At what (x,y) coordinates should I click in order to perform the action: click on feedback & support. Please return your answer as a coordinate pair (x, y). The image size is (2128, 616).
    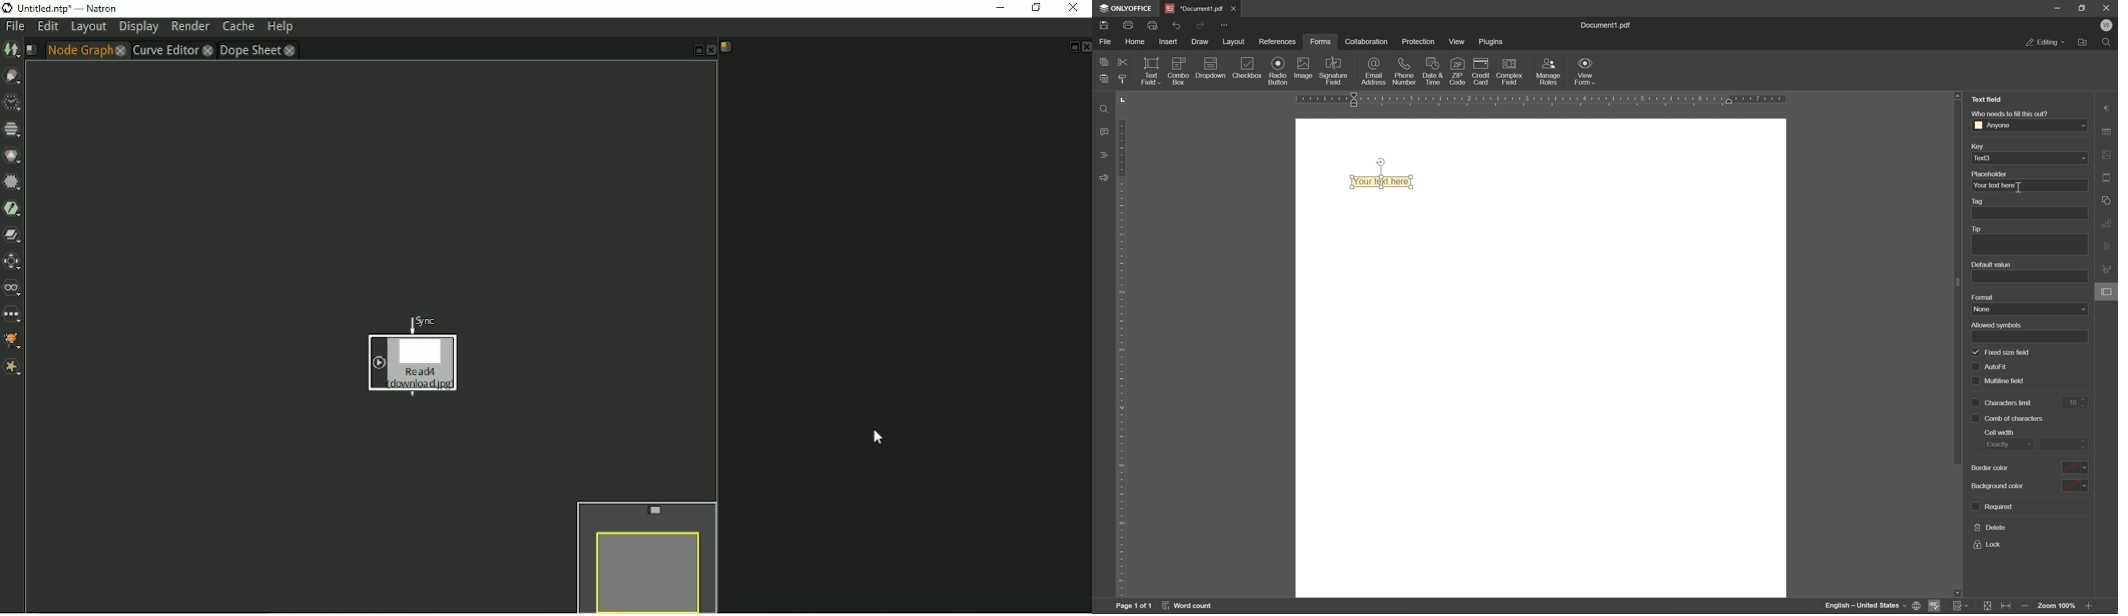
    Looking at the image, I should click on (1106, 177).